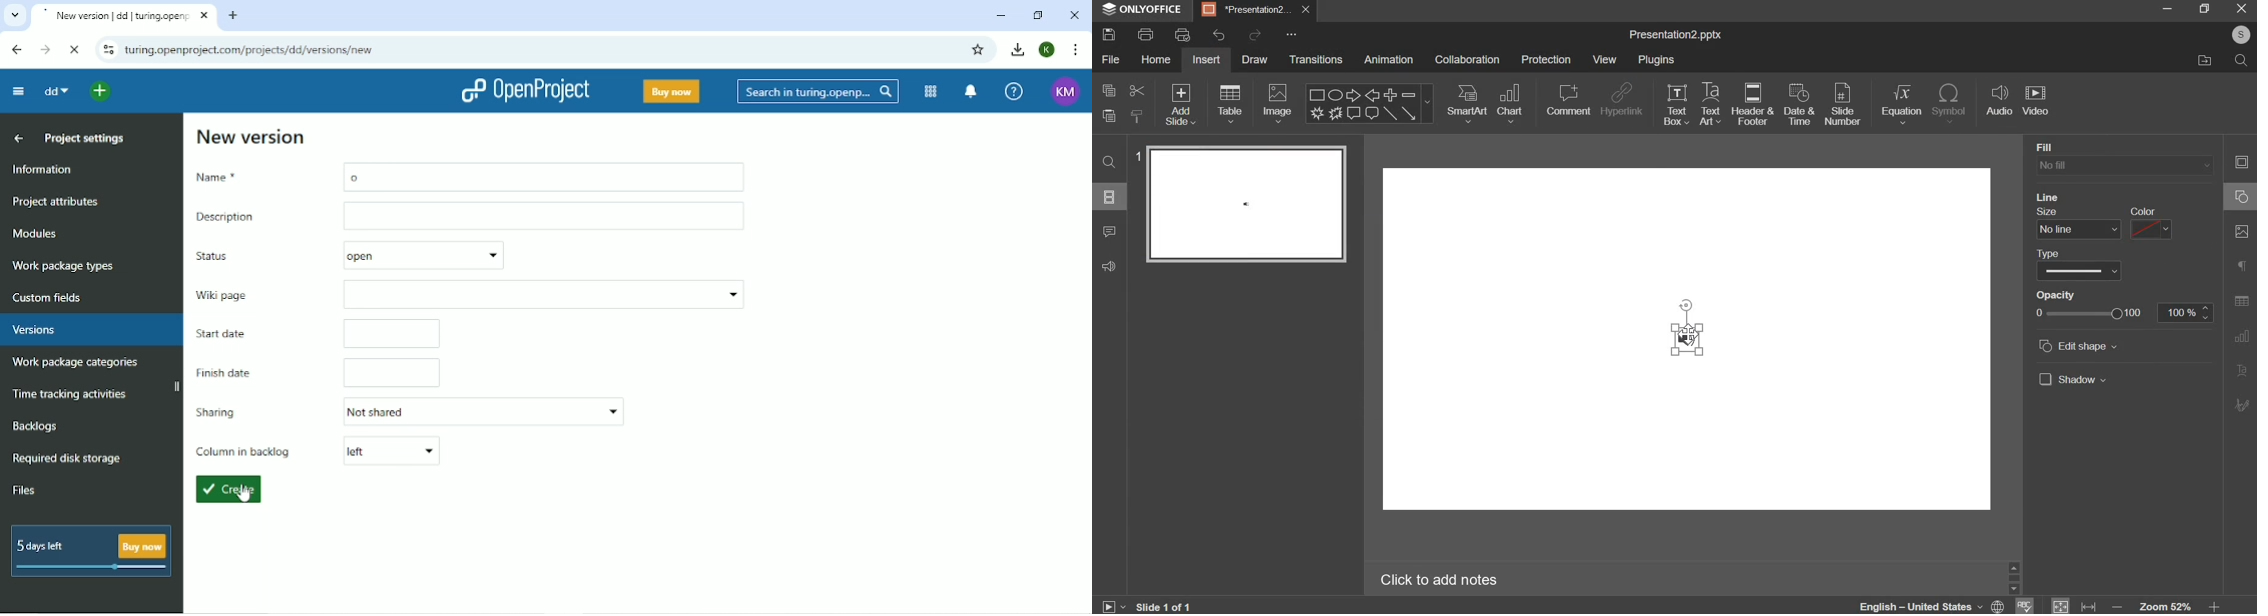  What do you see at coordinates (1108, 118) in the screenshot?
I see `paste` at bounding box center [1108, 118].